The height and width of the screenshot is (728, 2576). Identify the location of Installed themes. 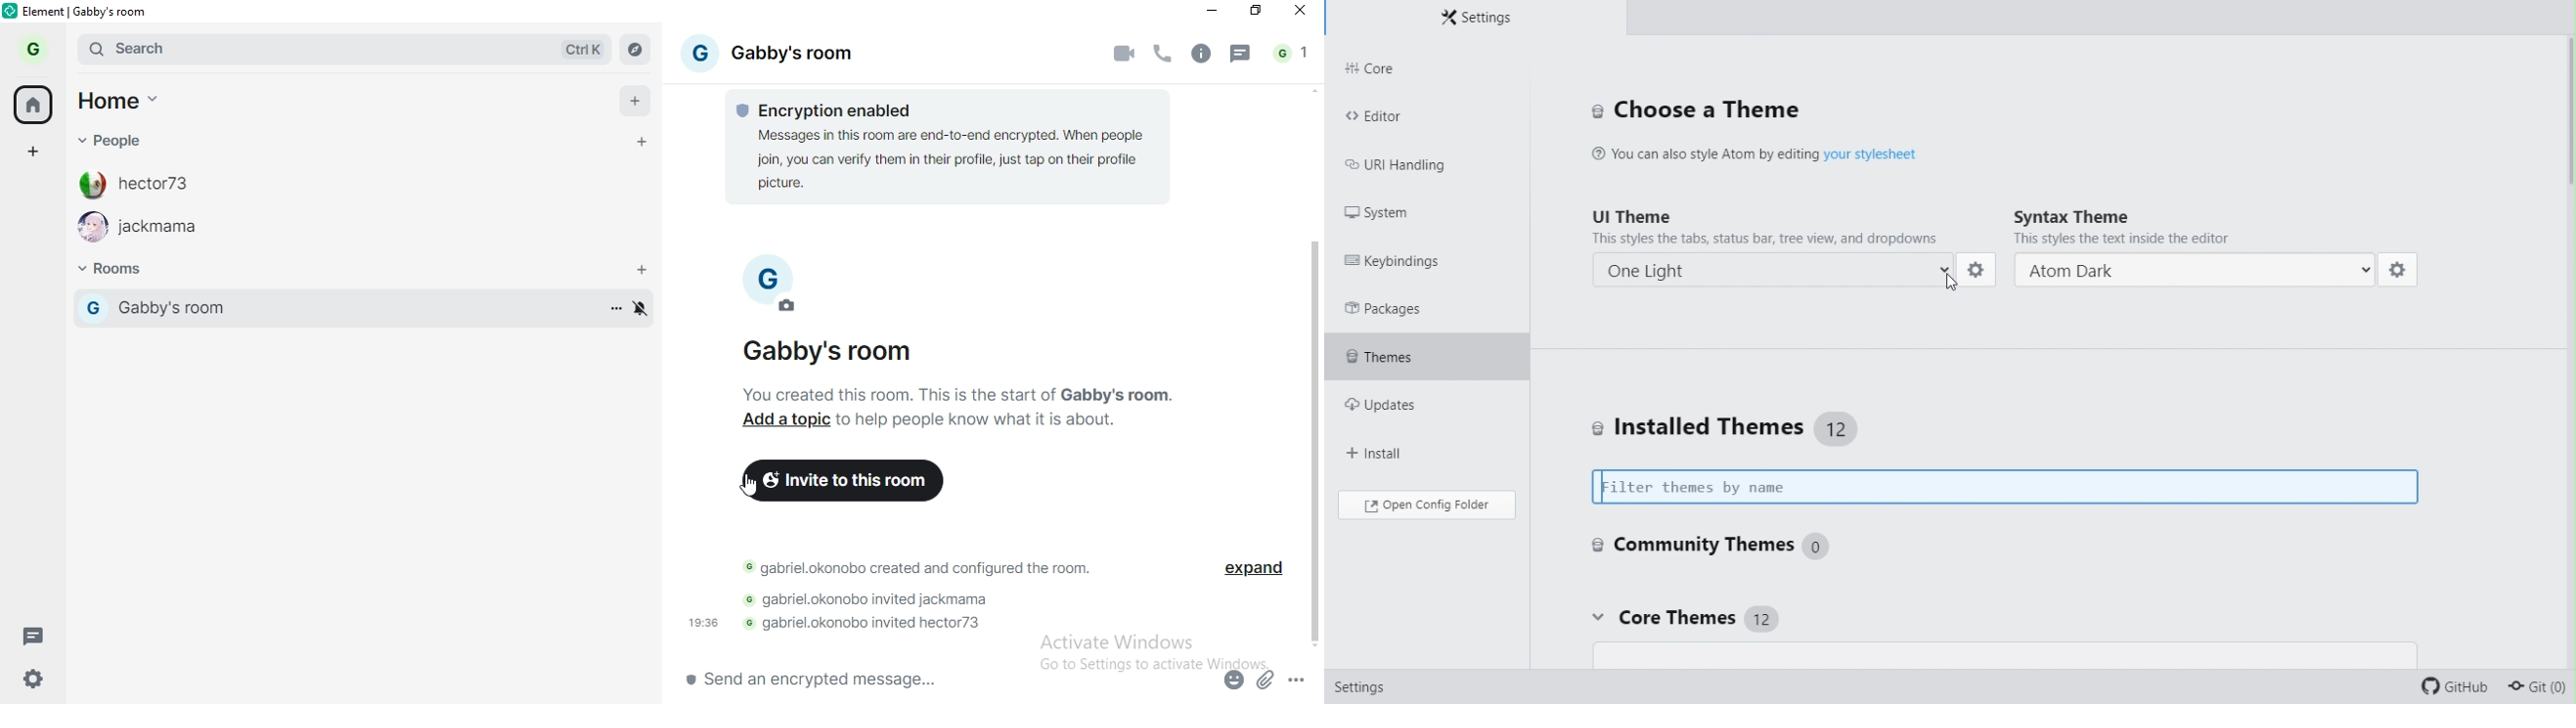
(1798, 427).